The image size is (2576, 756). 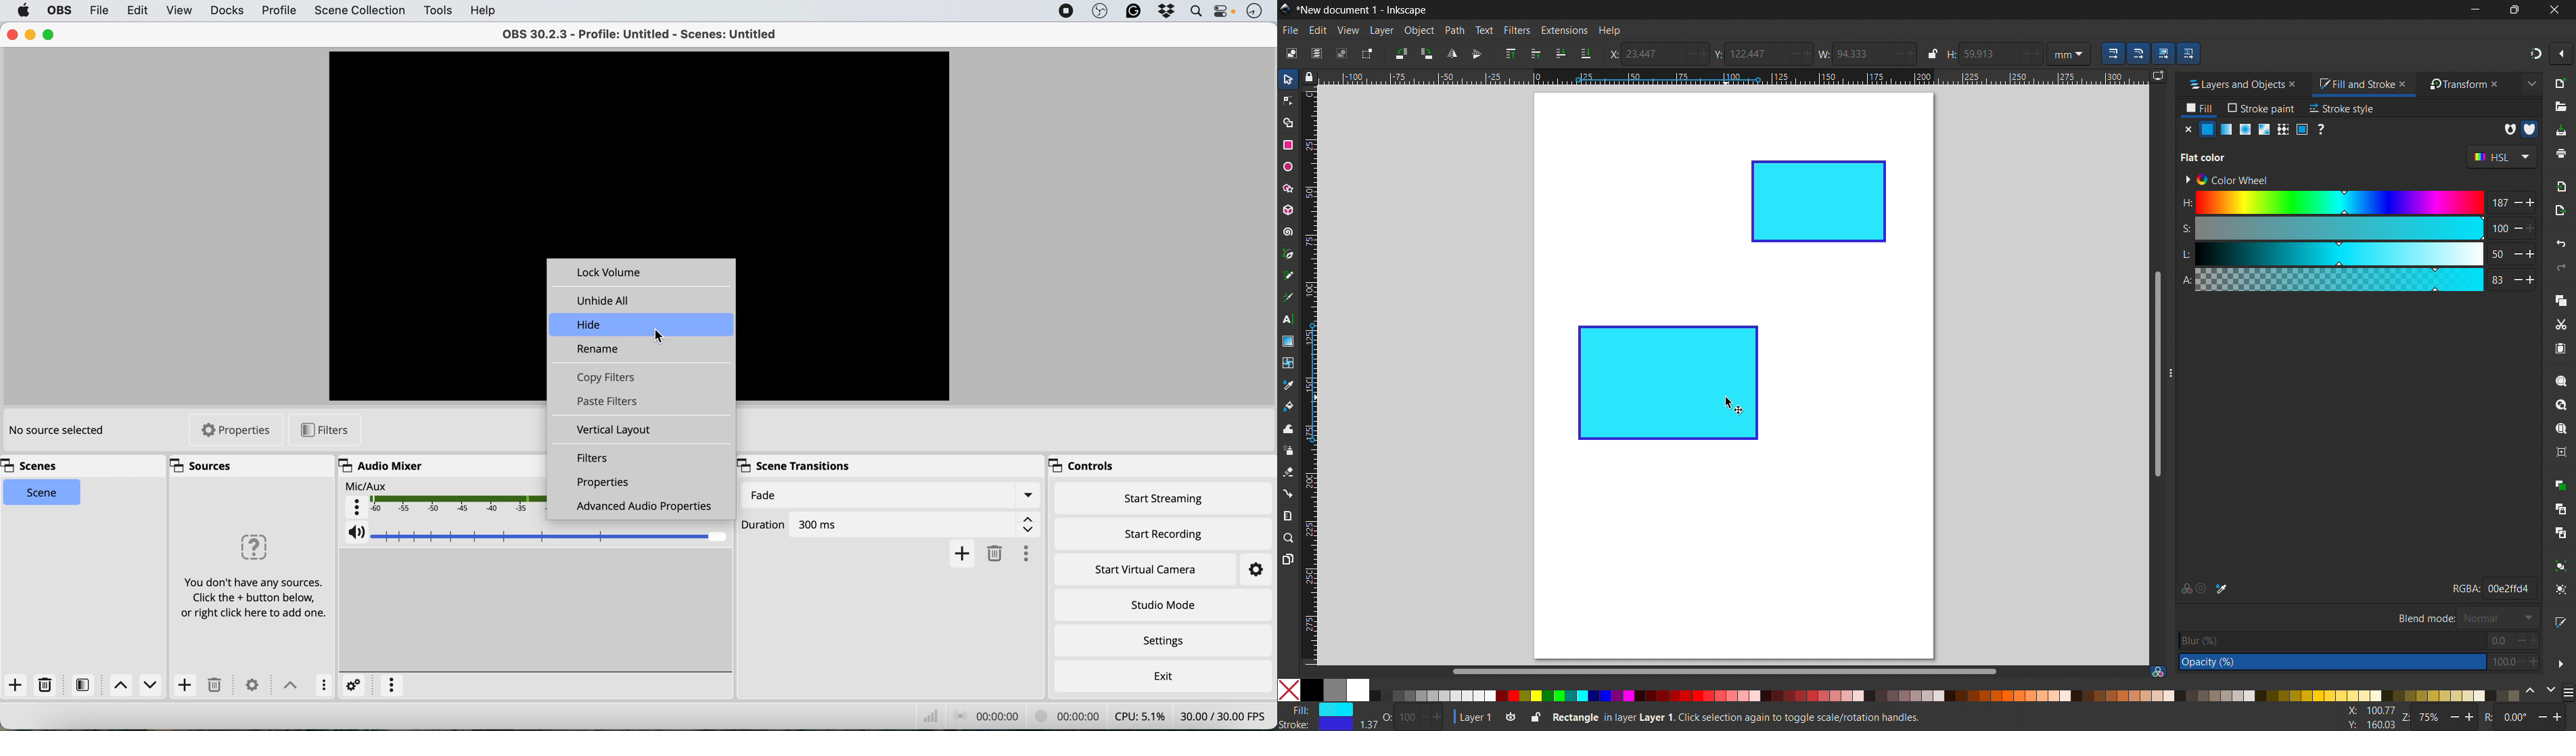 I want to click on start recording, so click(x=1169, y=533).